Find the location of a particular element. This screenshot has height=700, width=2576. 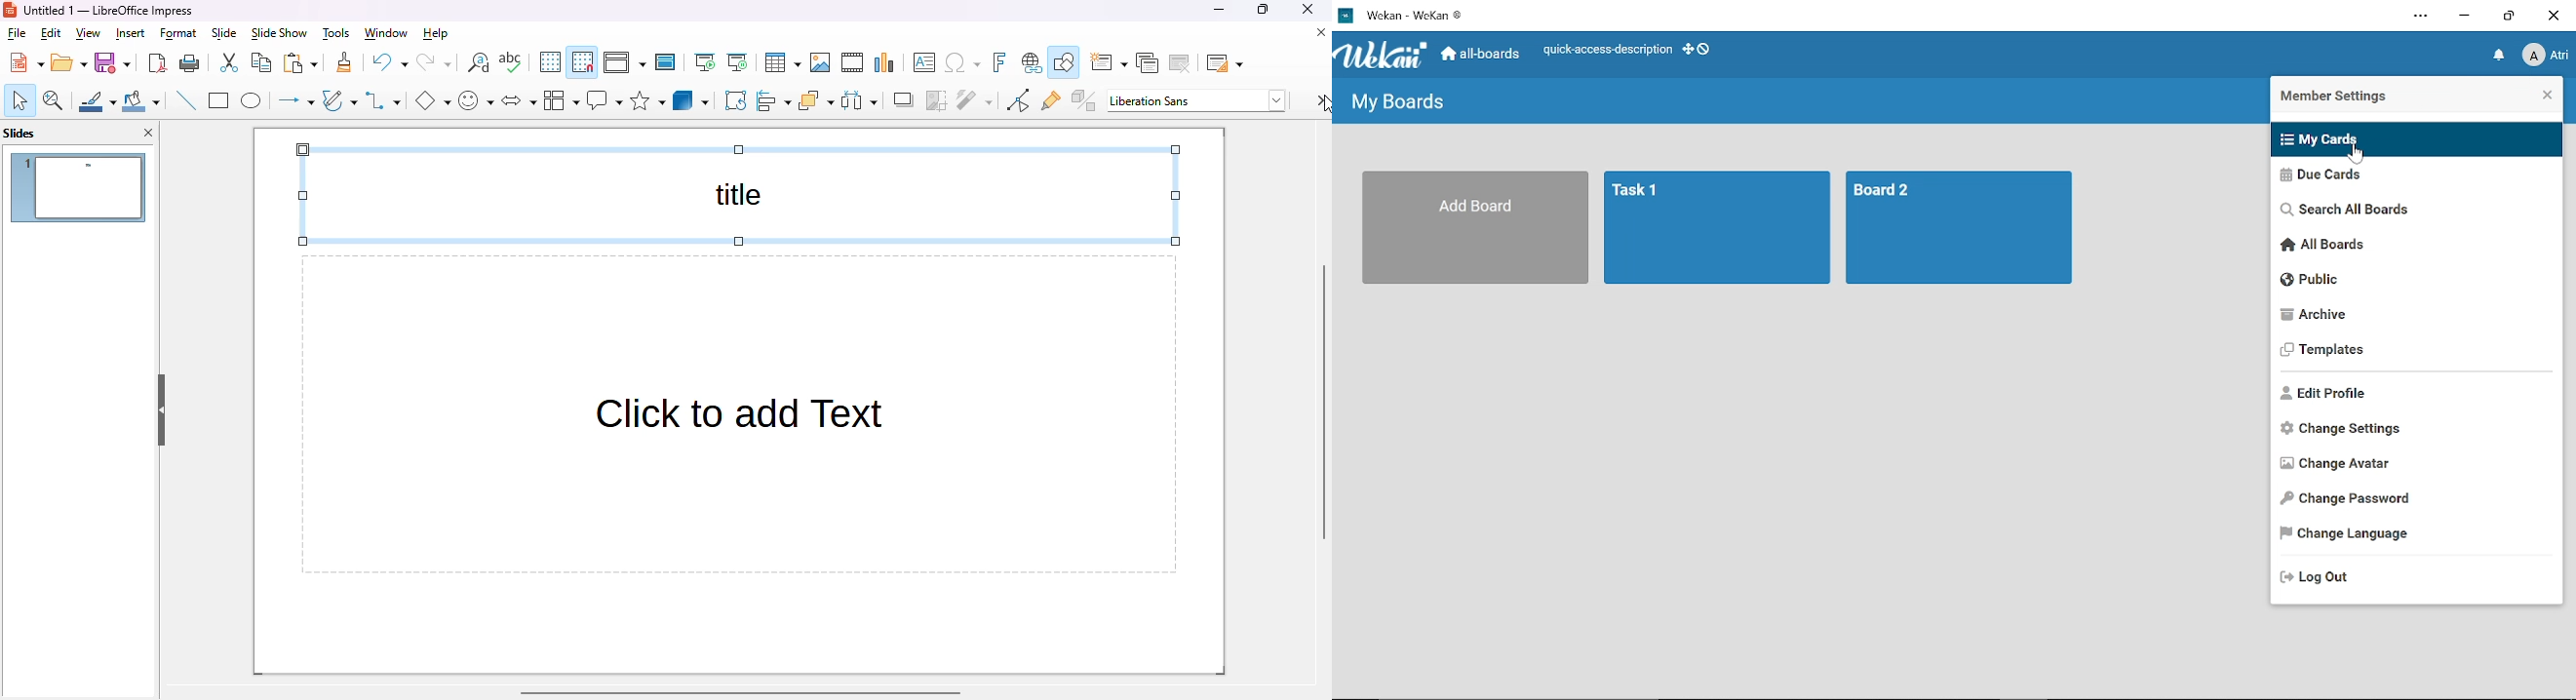

ellipse is located at coordinates (252, 101).